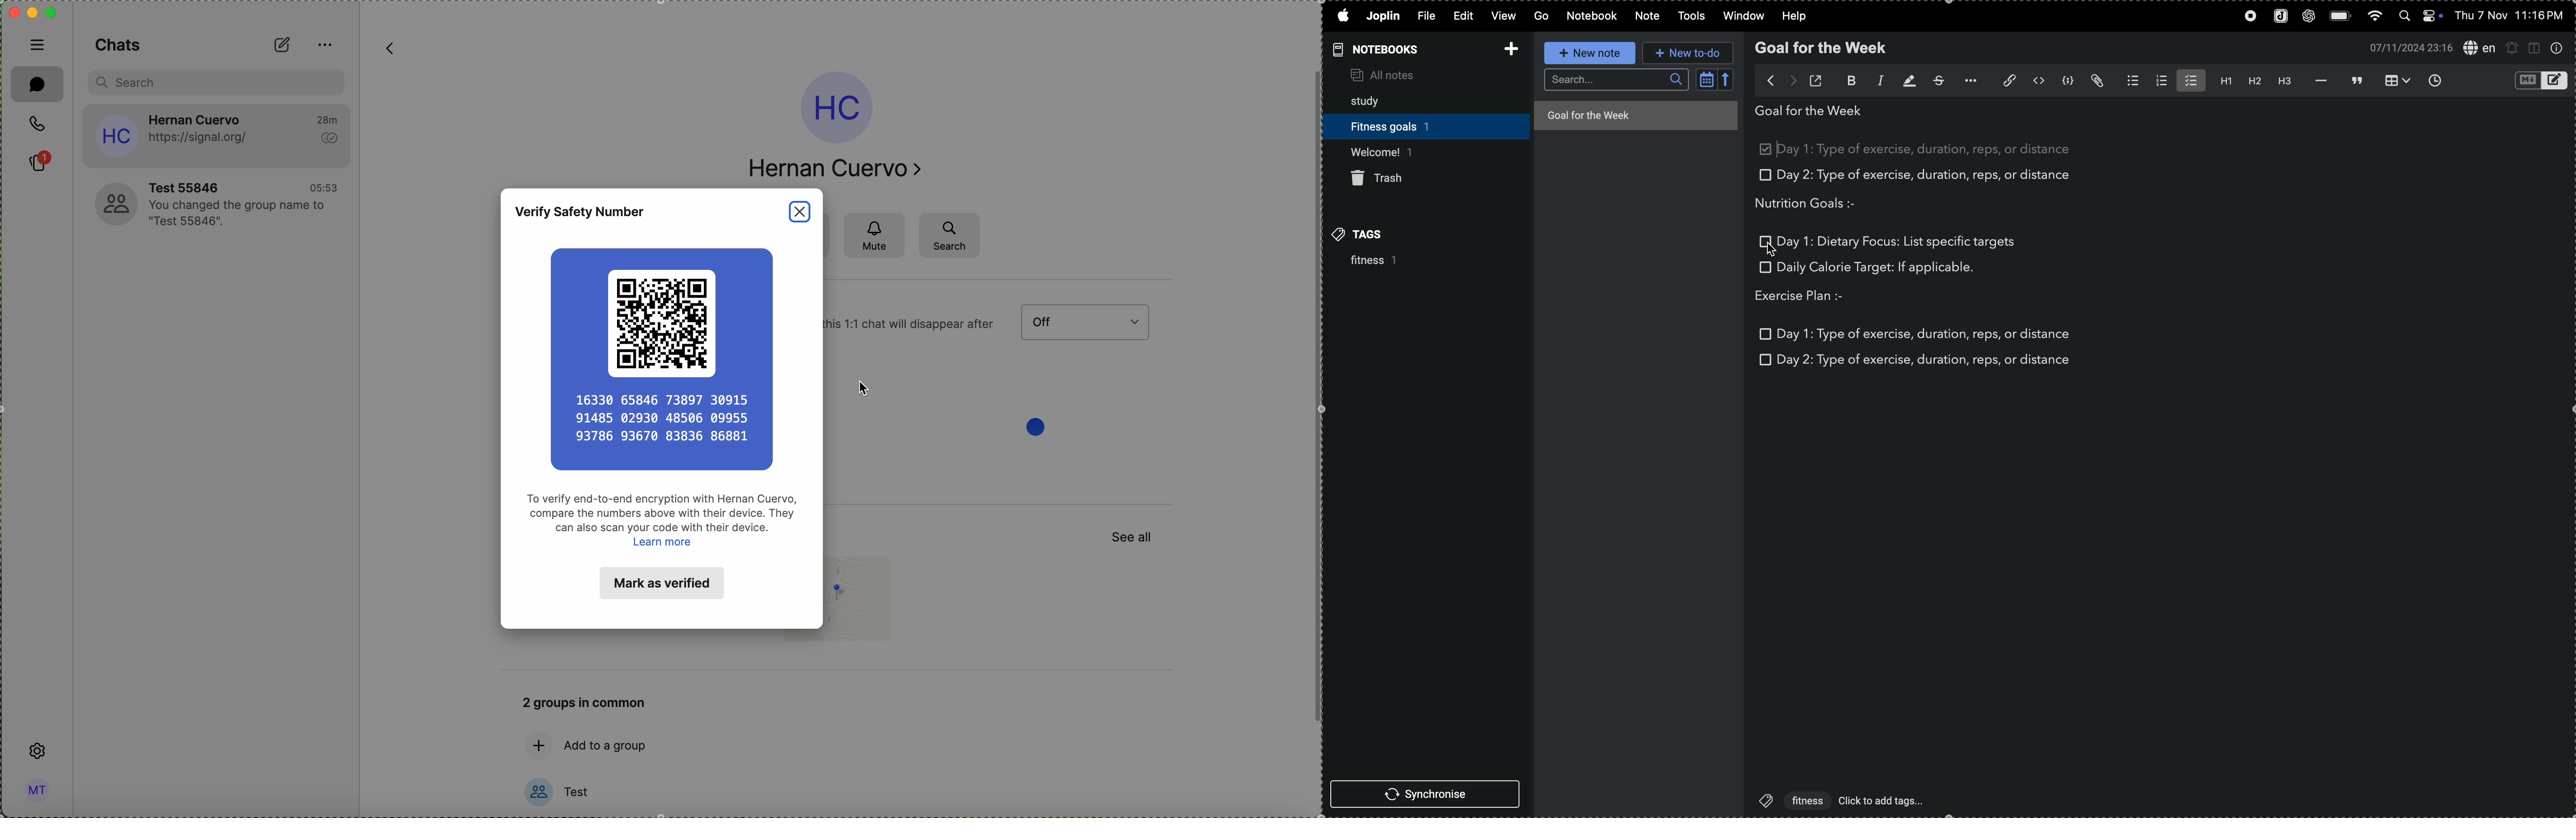 This screenshot has width=2576, height=840. I want to click on daily calorie target: if applicable., so click(1876, 270).